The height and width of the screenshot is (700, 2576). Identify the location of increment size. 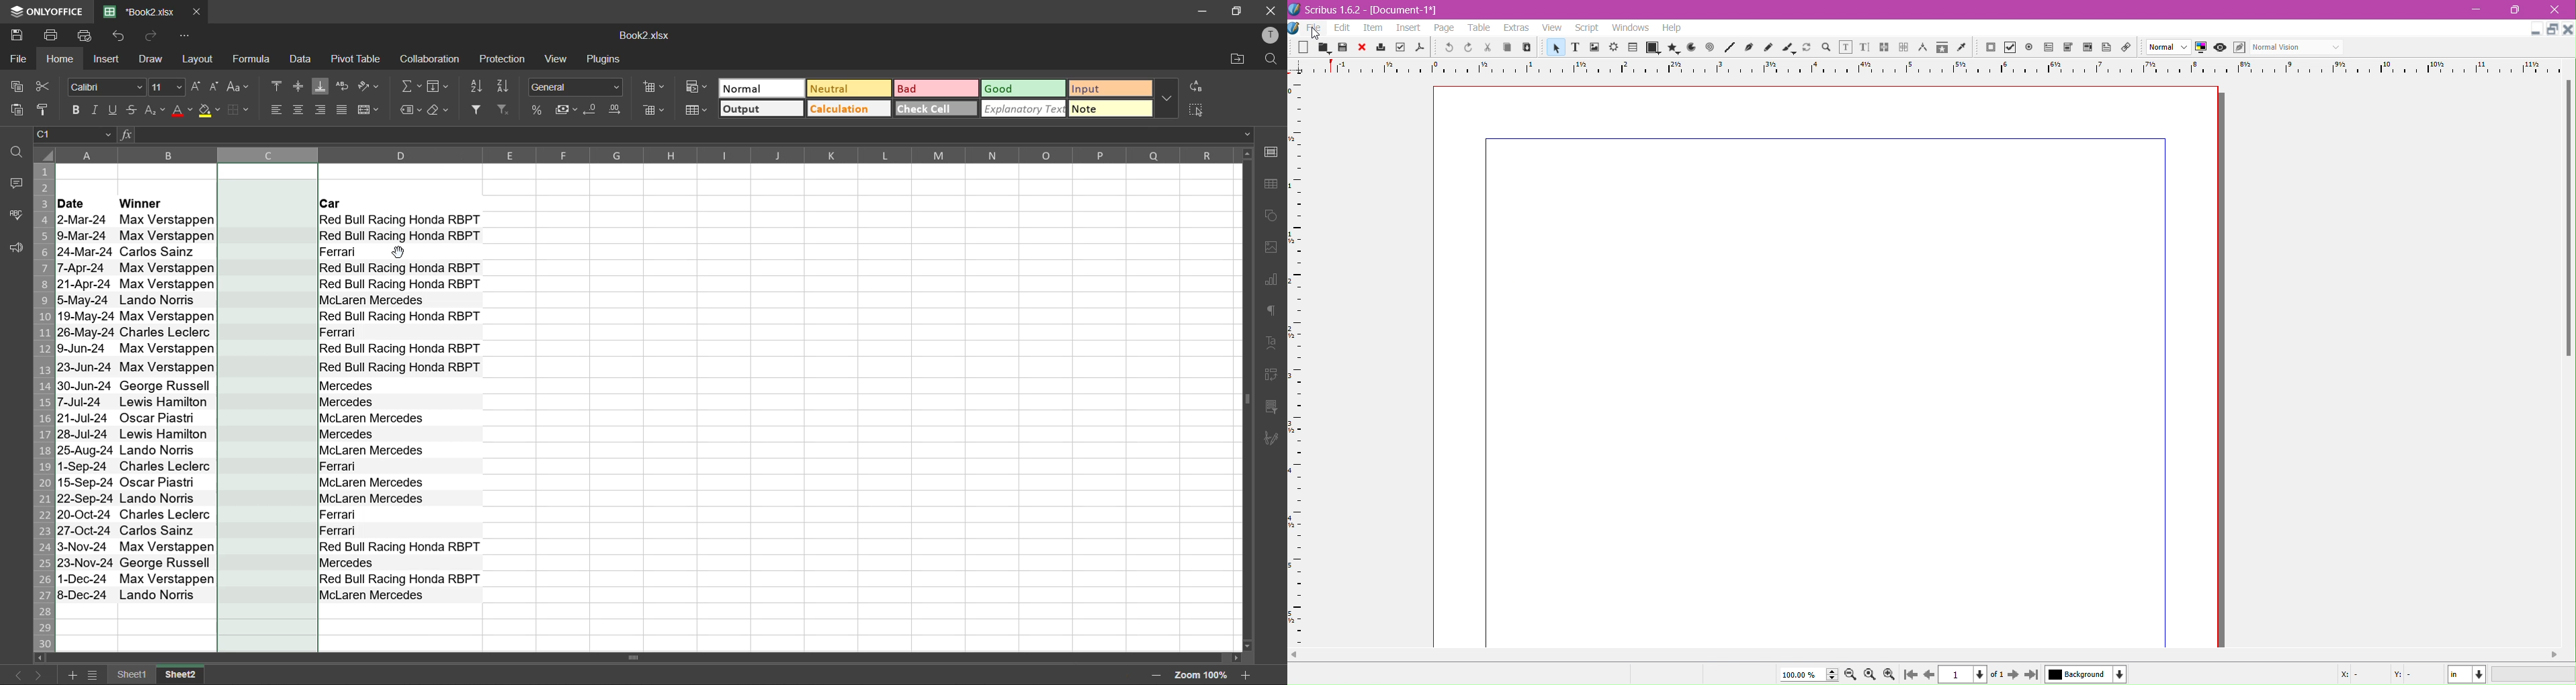
(198, 86).